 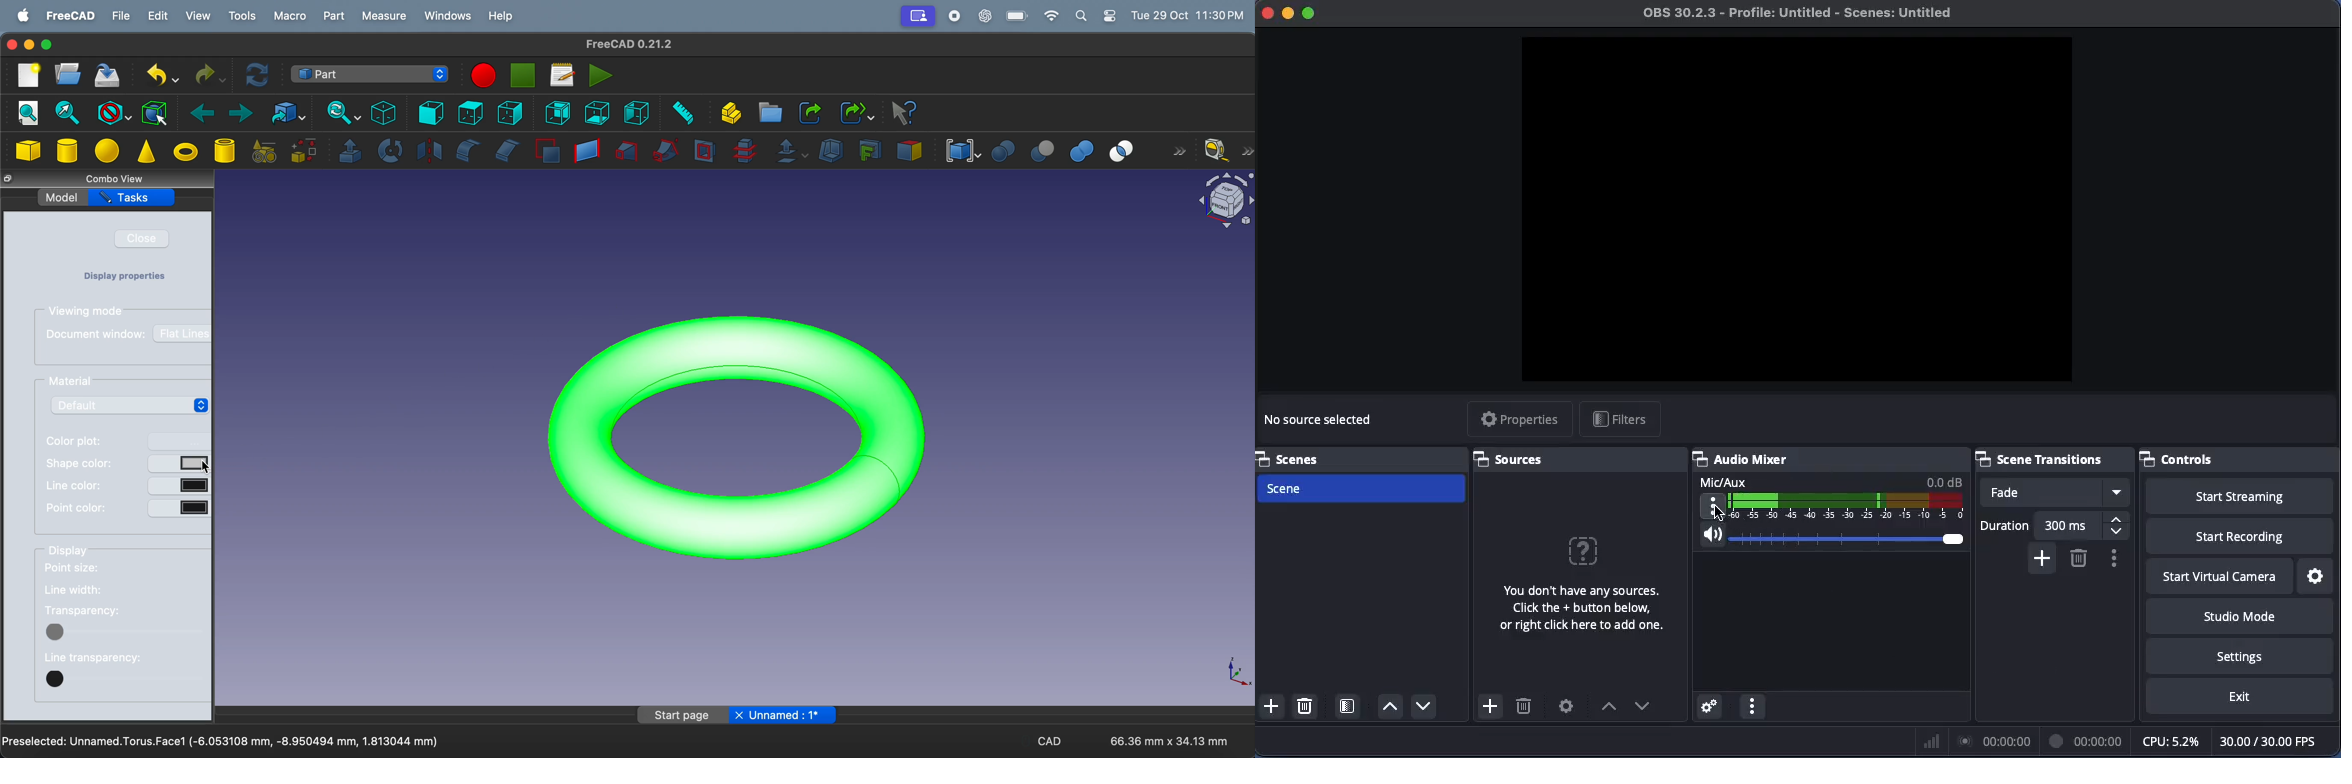 I want to click on marcos, so click(x=562, y=74).